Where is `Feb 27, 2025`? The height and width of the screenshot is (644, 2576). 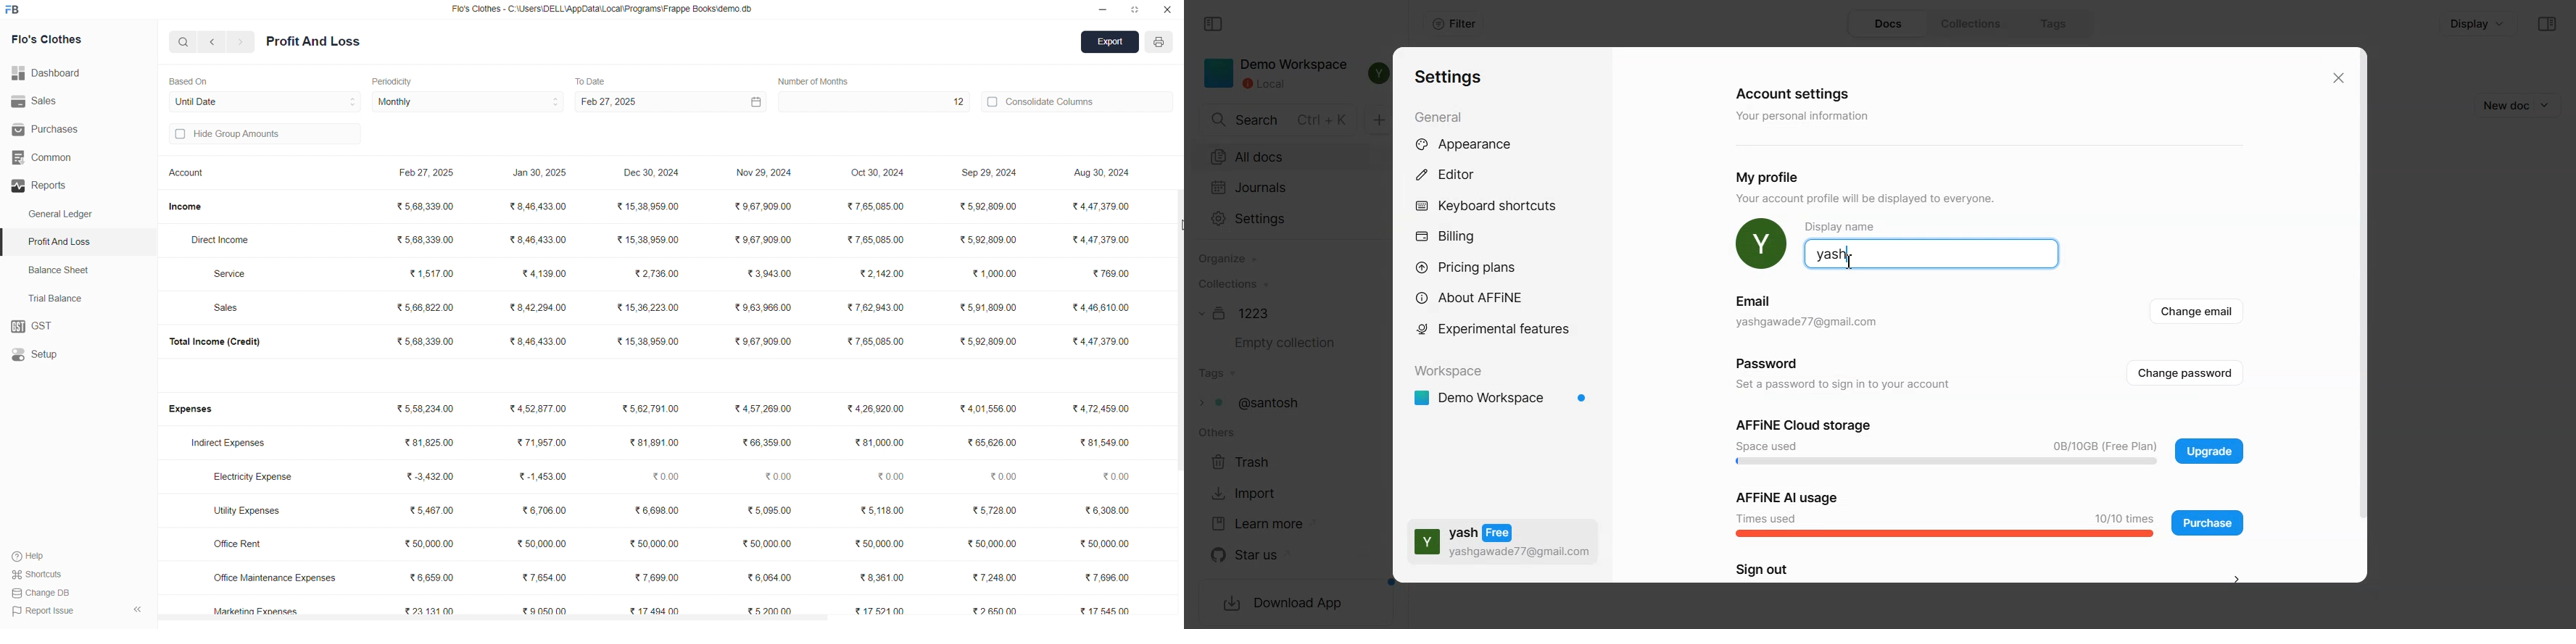
Feb 27, 2025 is located at coordinates (669, 102).